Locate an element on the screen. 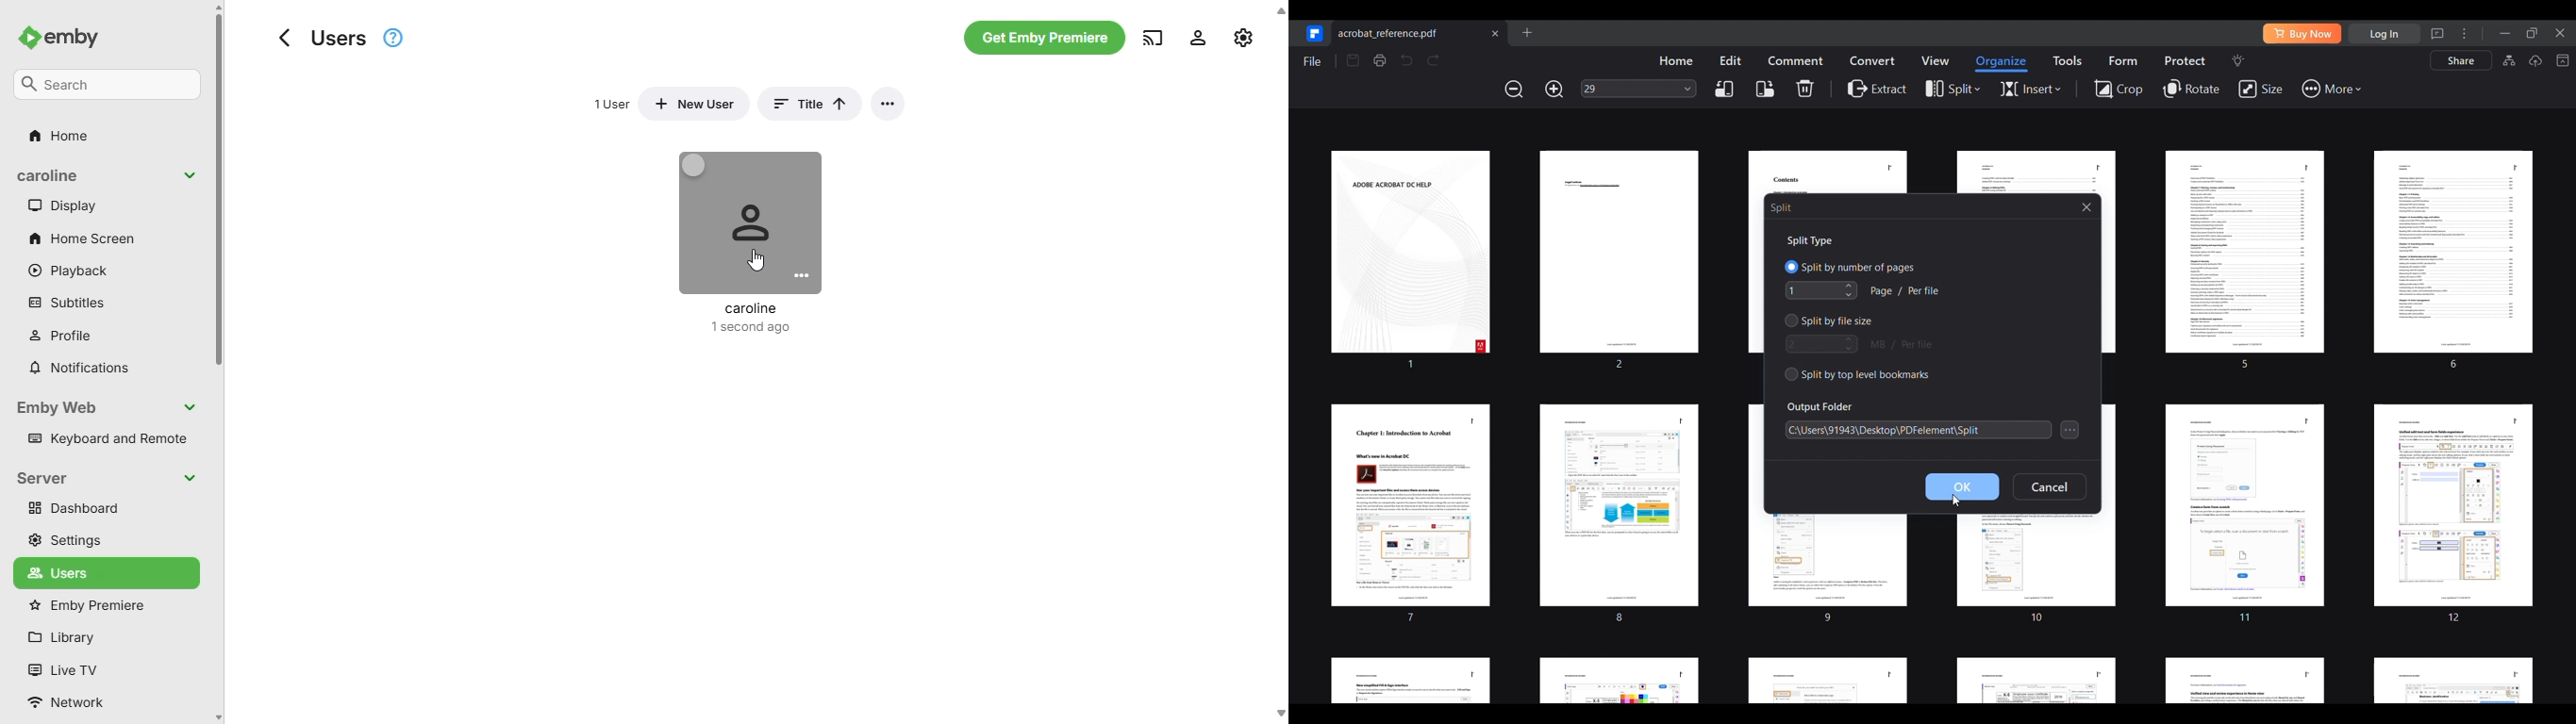  play on another device is located at coordinates (1154, 37).